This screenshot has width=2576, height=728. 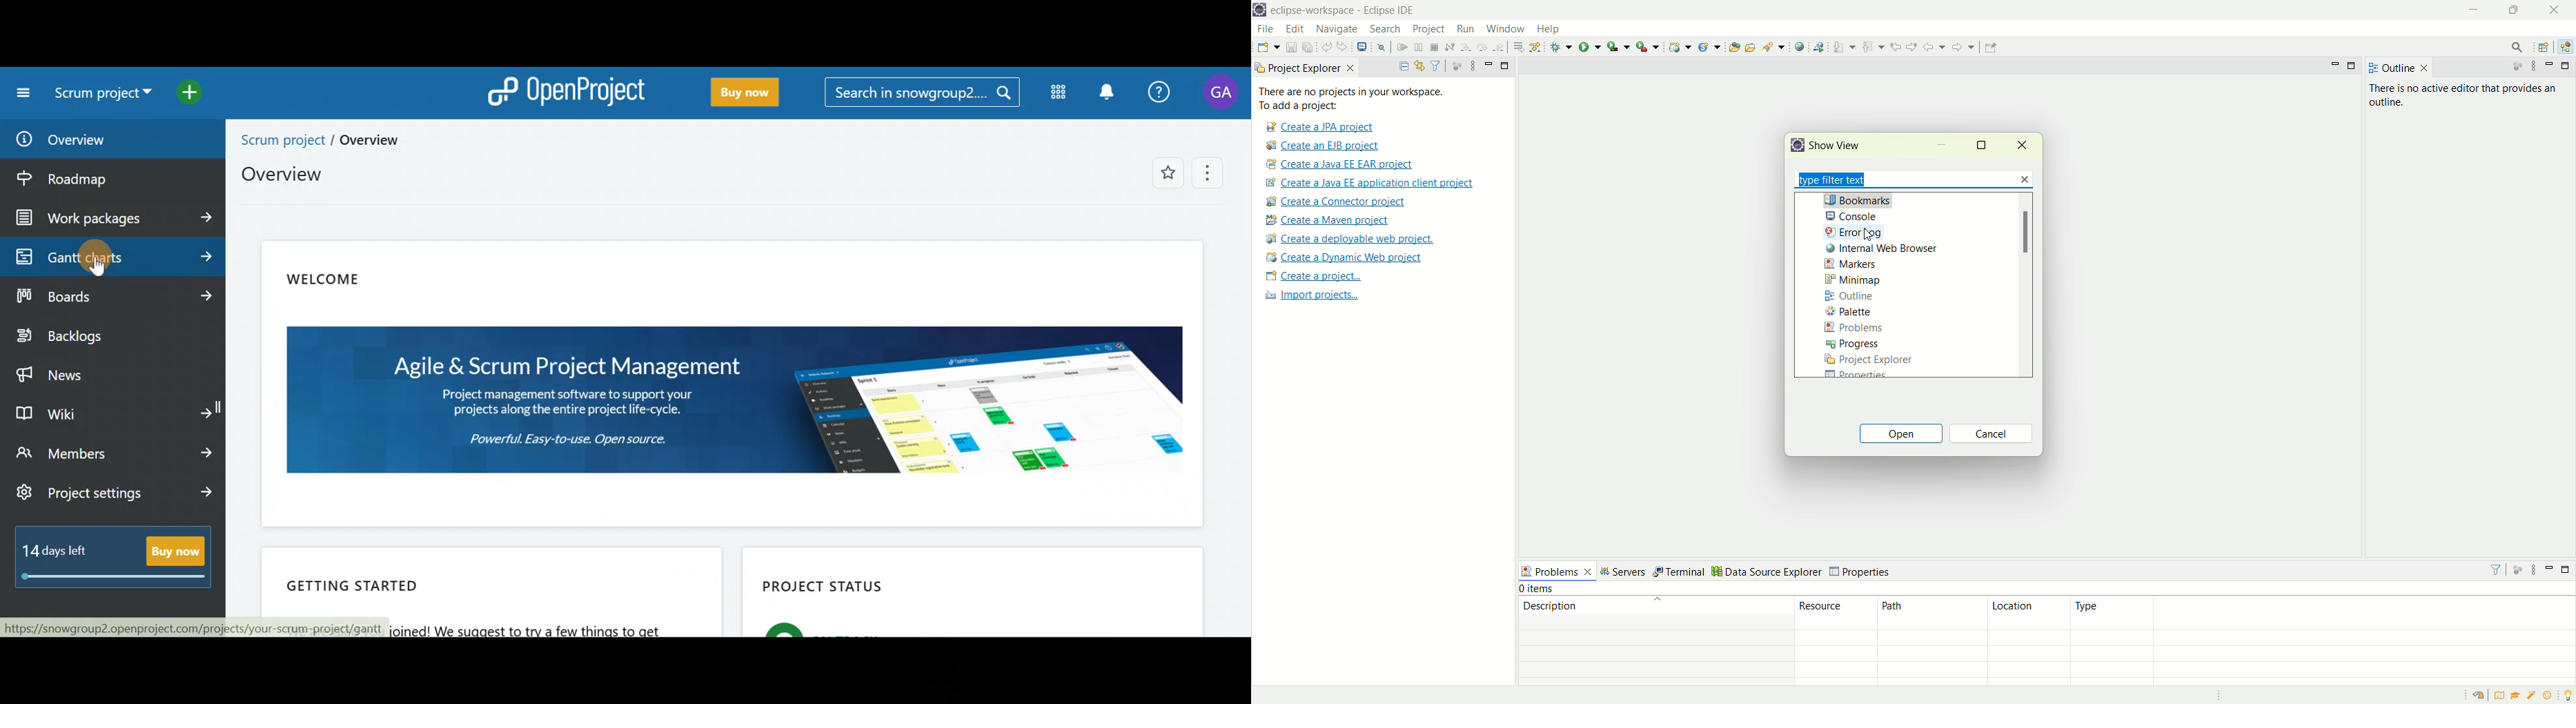 I want to click on file, so click(x=1264, y=28).